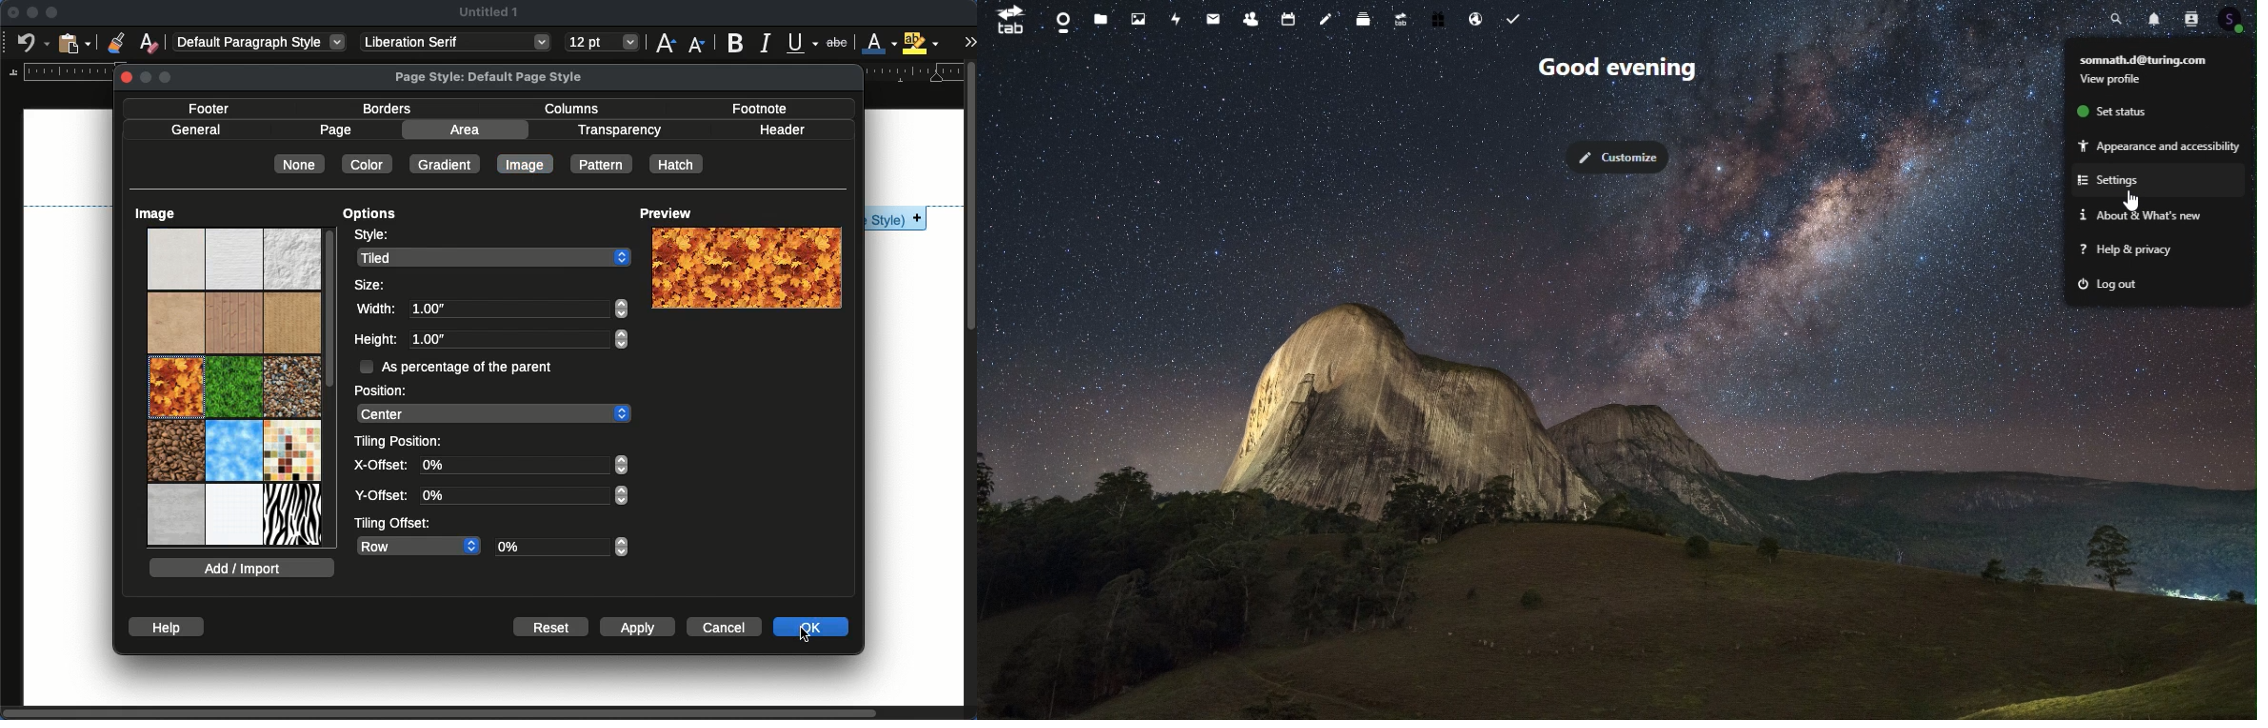 Image resolution: width=2268 pixels, height=728 pixels. Describe the element at coordinates (419, 546) in the screenshot. I see `row` at that location.